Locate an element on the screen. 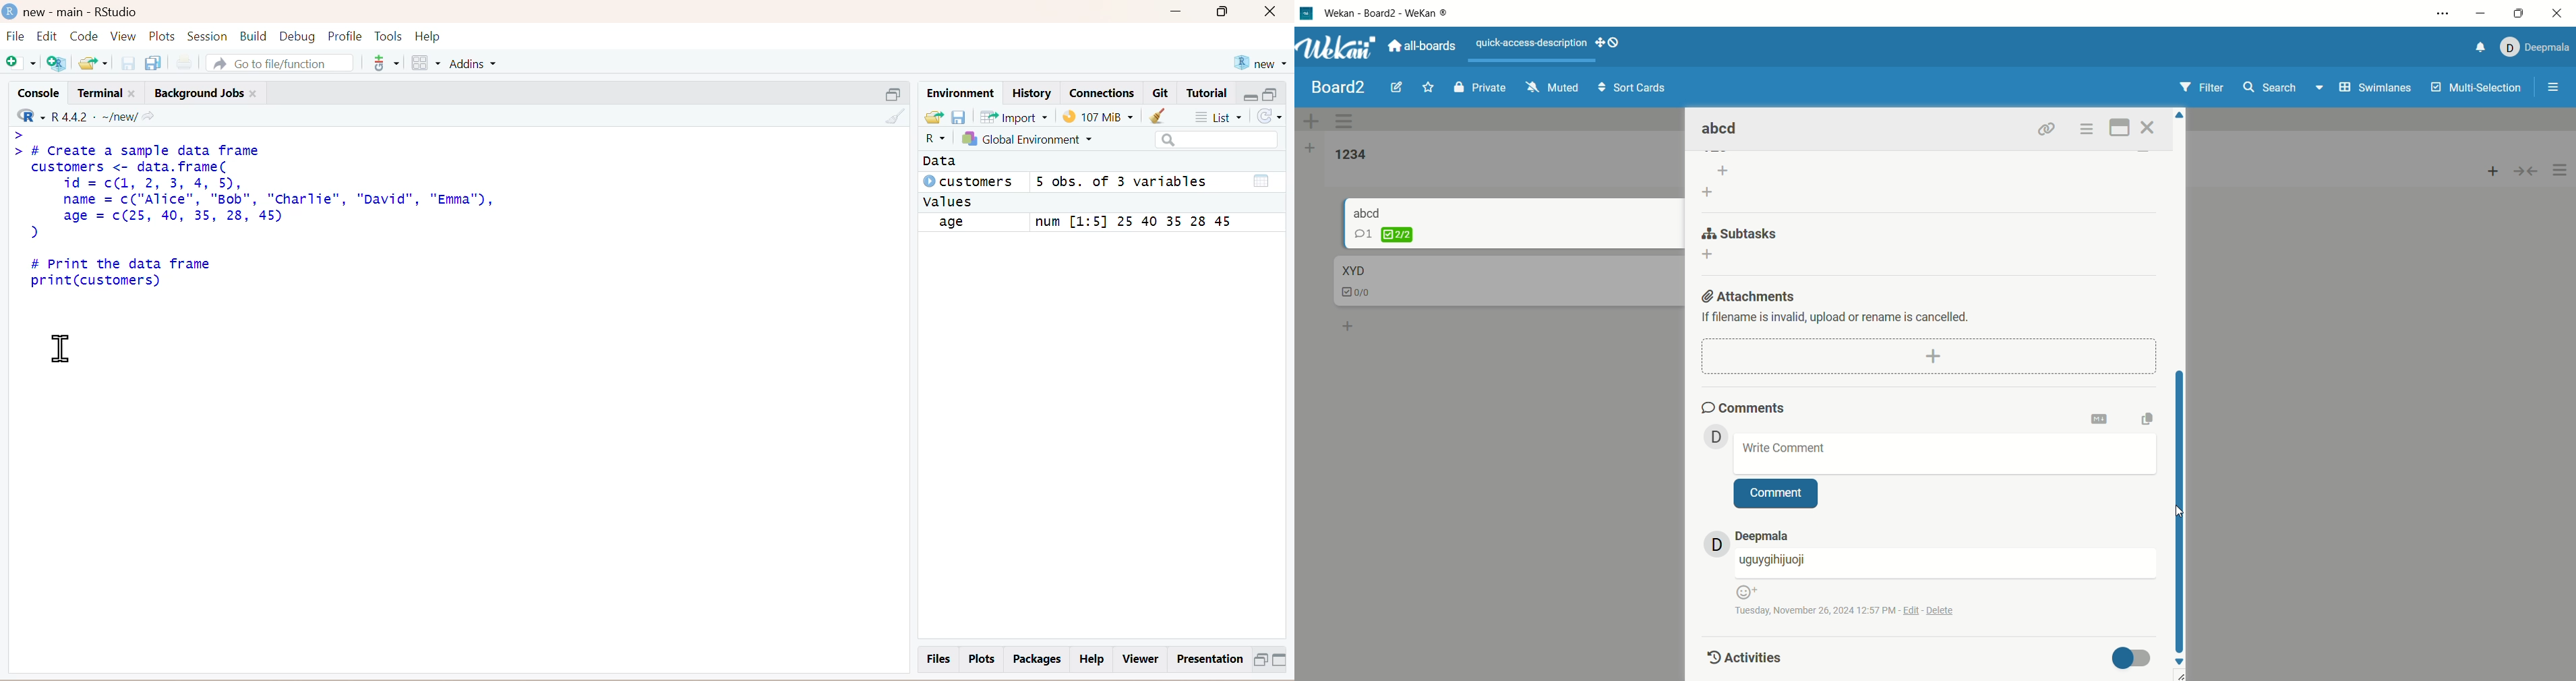 This screenshot has height=700, width=2576. text cursor is located at coordinates (59, 347).